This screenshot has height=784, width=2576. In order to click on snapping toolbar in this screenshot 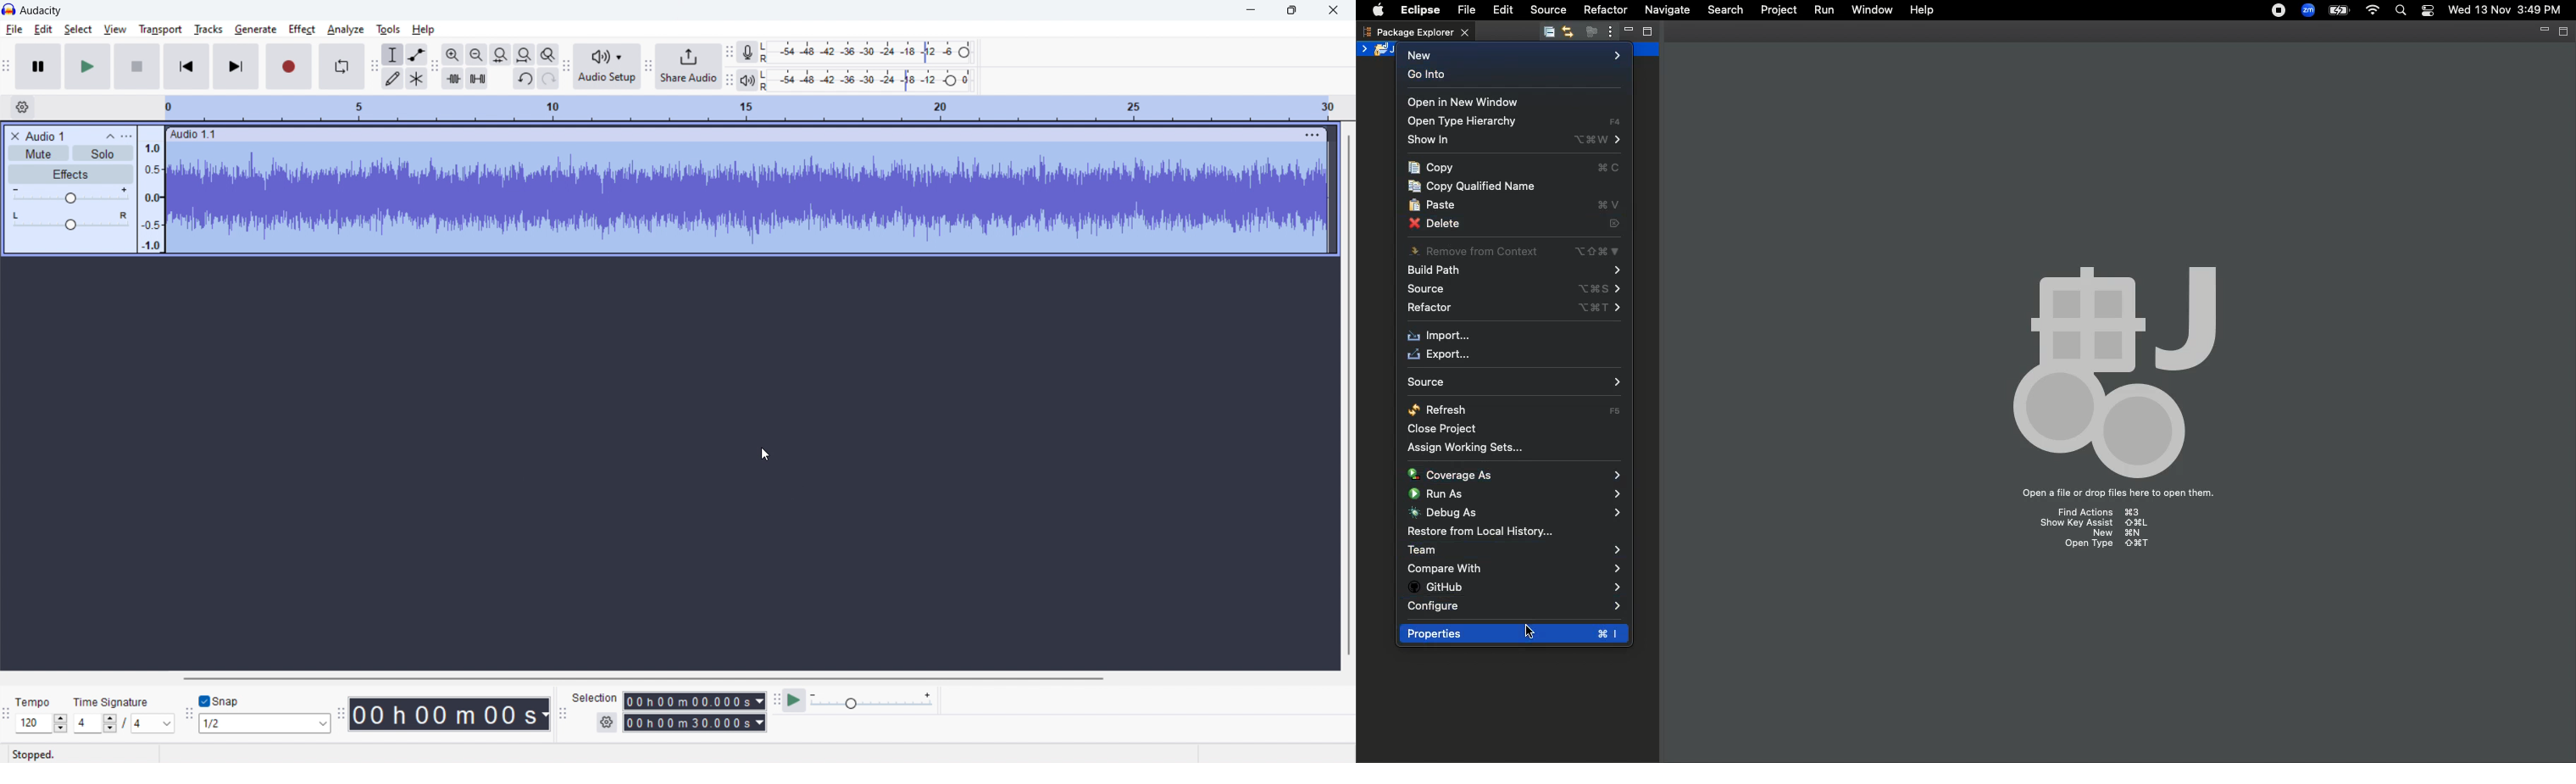, I will do `click(190, 714)`.